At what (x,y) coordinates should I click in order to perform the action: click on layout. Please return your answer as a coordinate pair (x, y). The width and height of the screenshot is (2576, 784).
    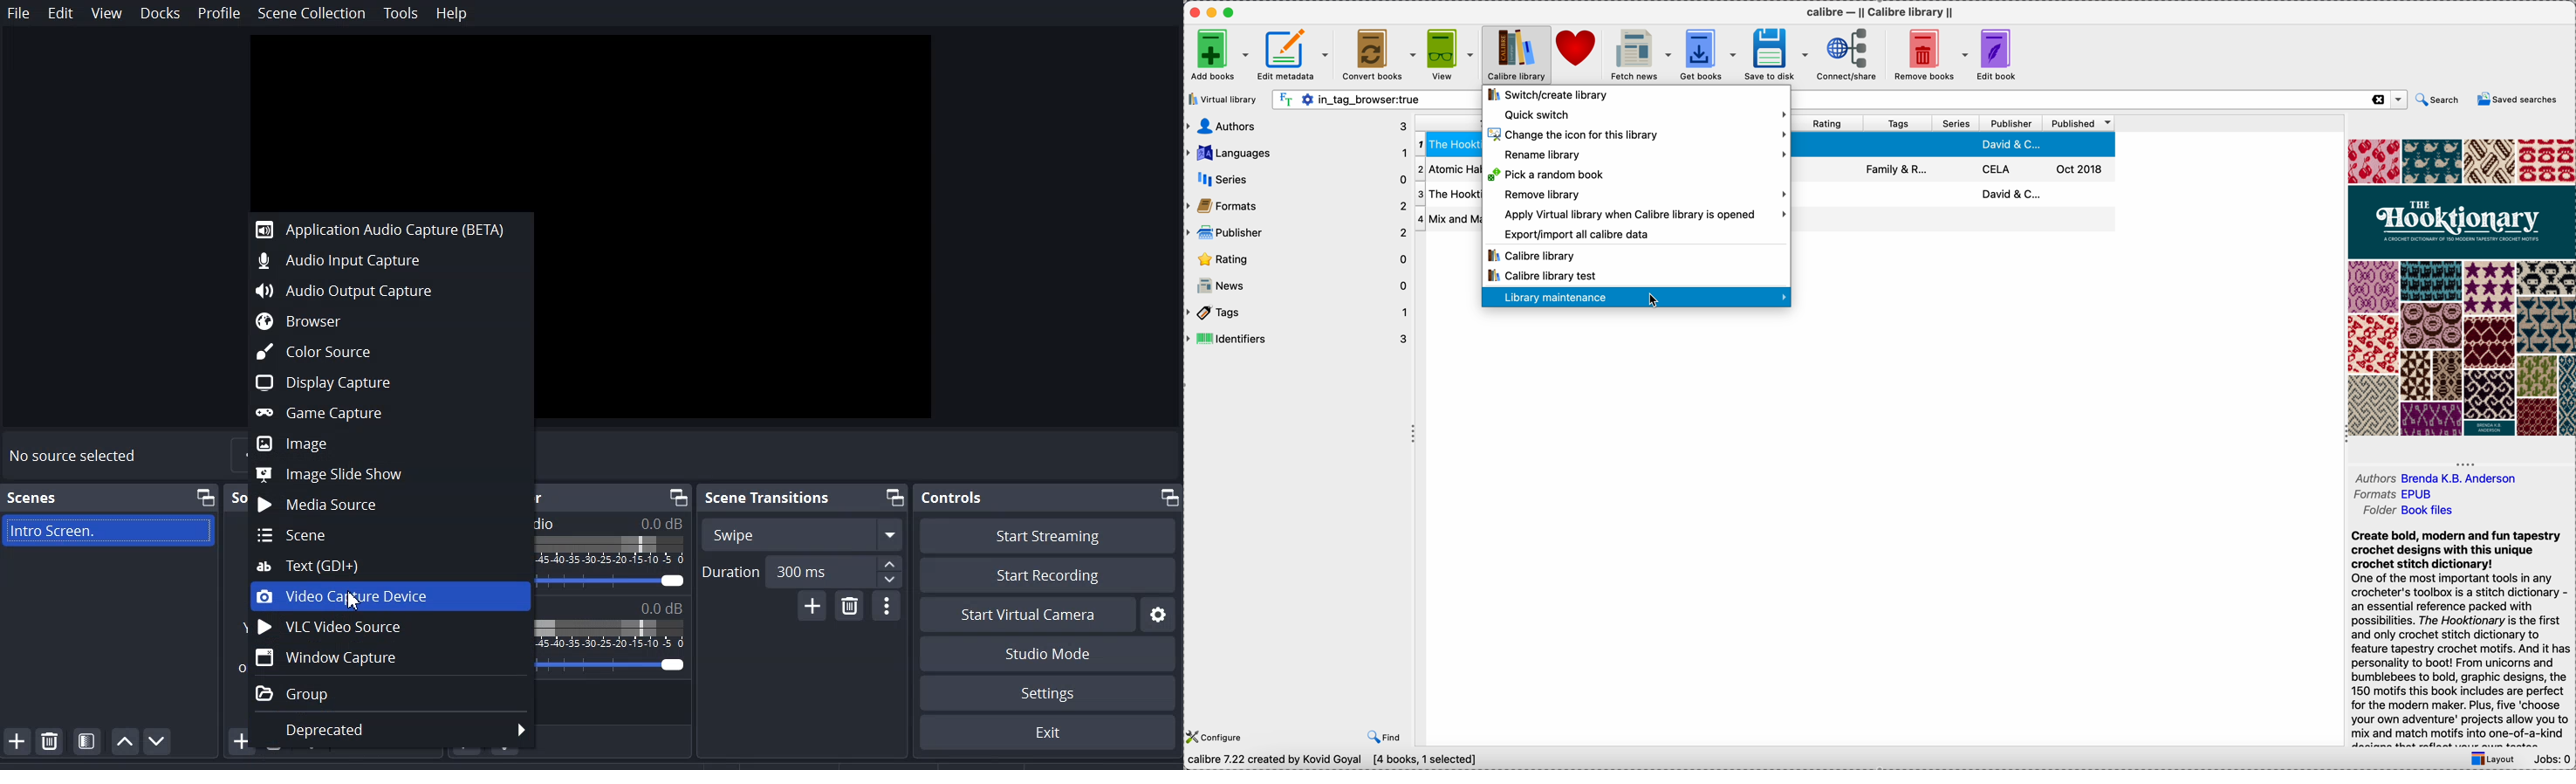
    Looking at the image, I should click on (2497, 758).